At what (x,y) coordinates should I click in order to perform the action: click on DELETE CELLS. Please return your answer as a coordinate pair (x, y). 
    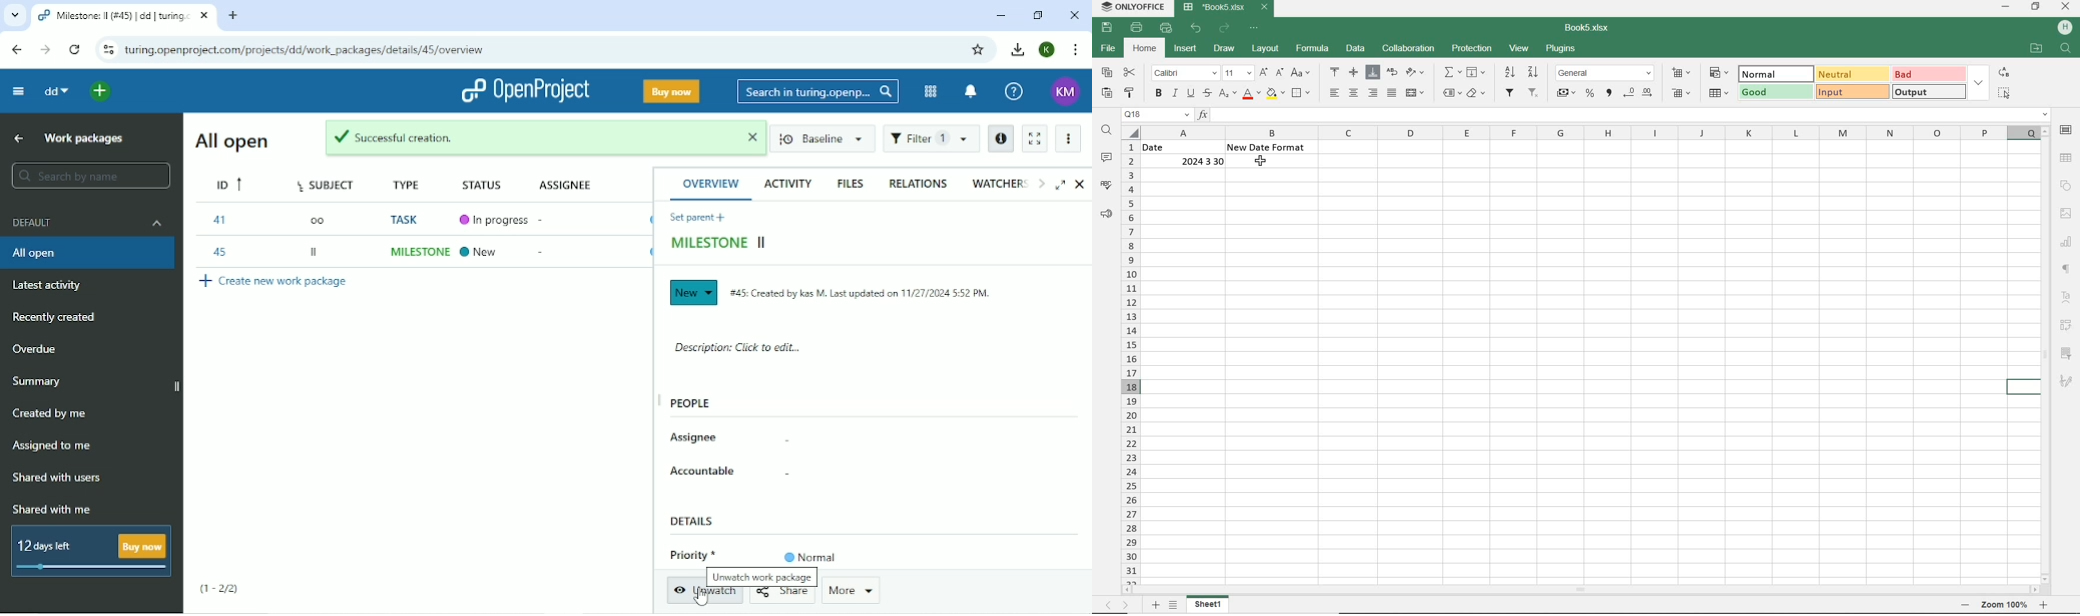
    Looking at the image, I should click on (1681, 94).